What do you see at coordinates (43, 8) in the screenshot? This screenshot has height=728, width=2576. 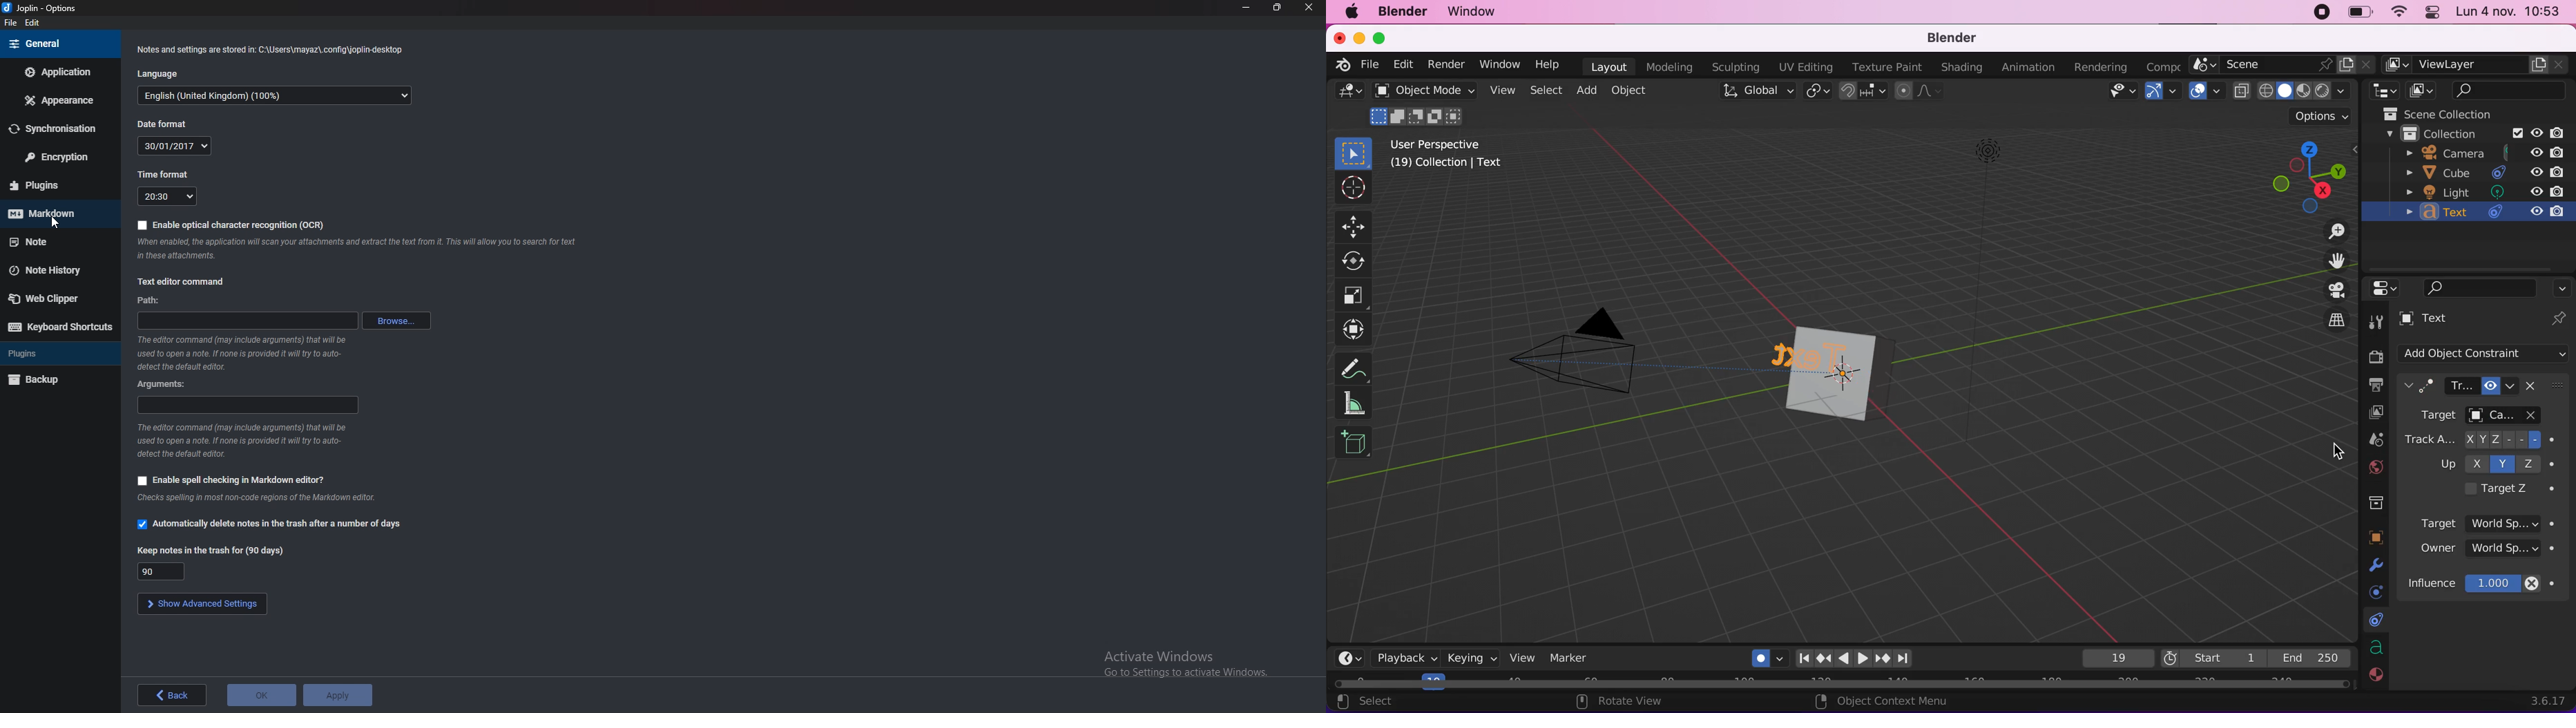 I see `joplin` at bounding box center [43, 8].